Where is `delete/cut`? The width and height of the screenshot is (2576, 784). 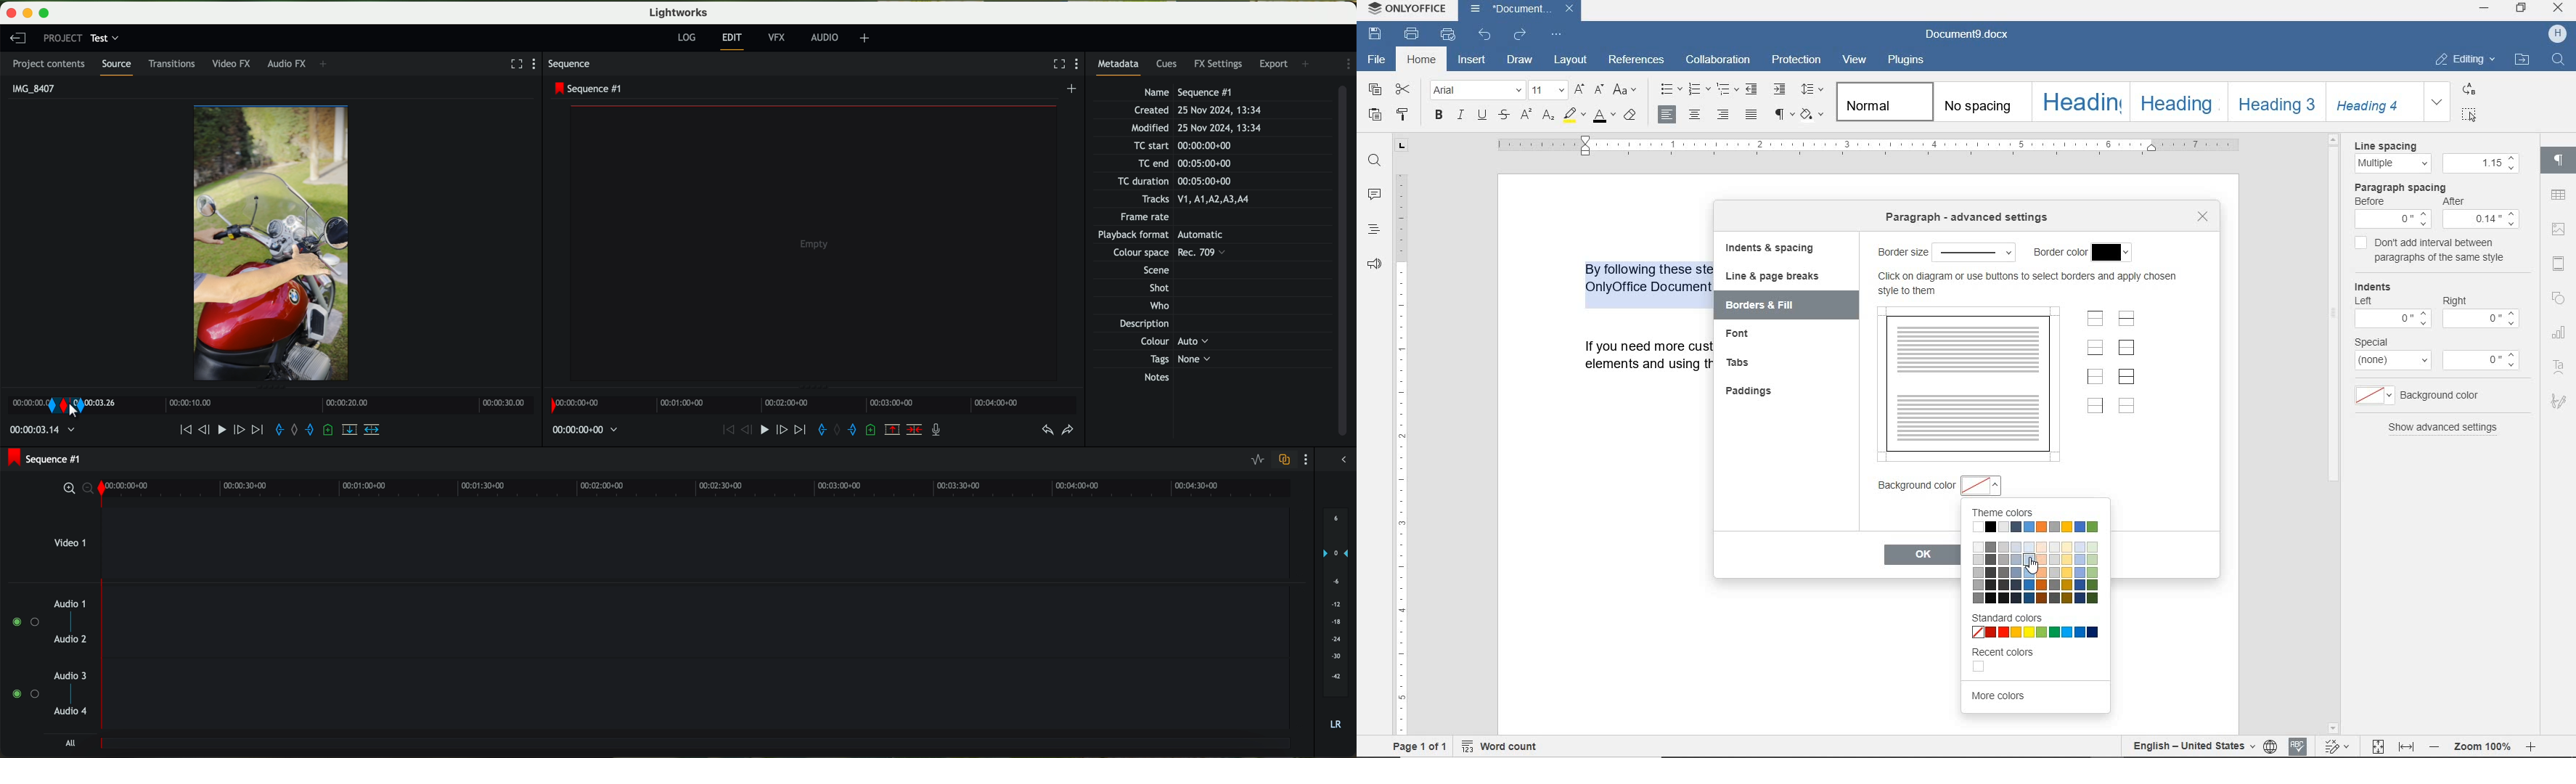 delete/cut is located at coordinates (915, 430).